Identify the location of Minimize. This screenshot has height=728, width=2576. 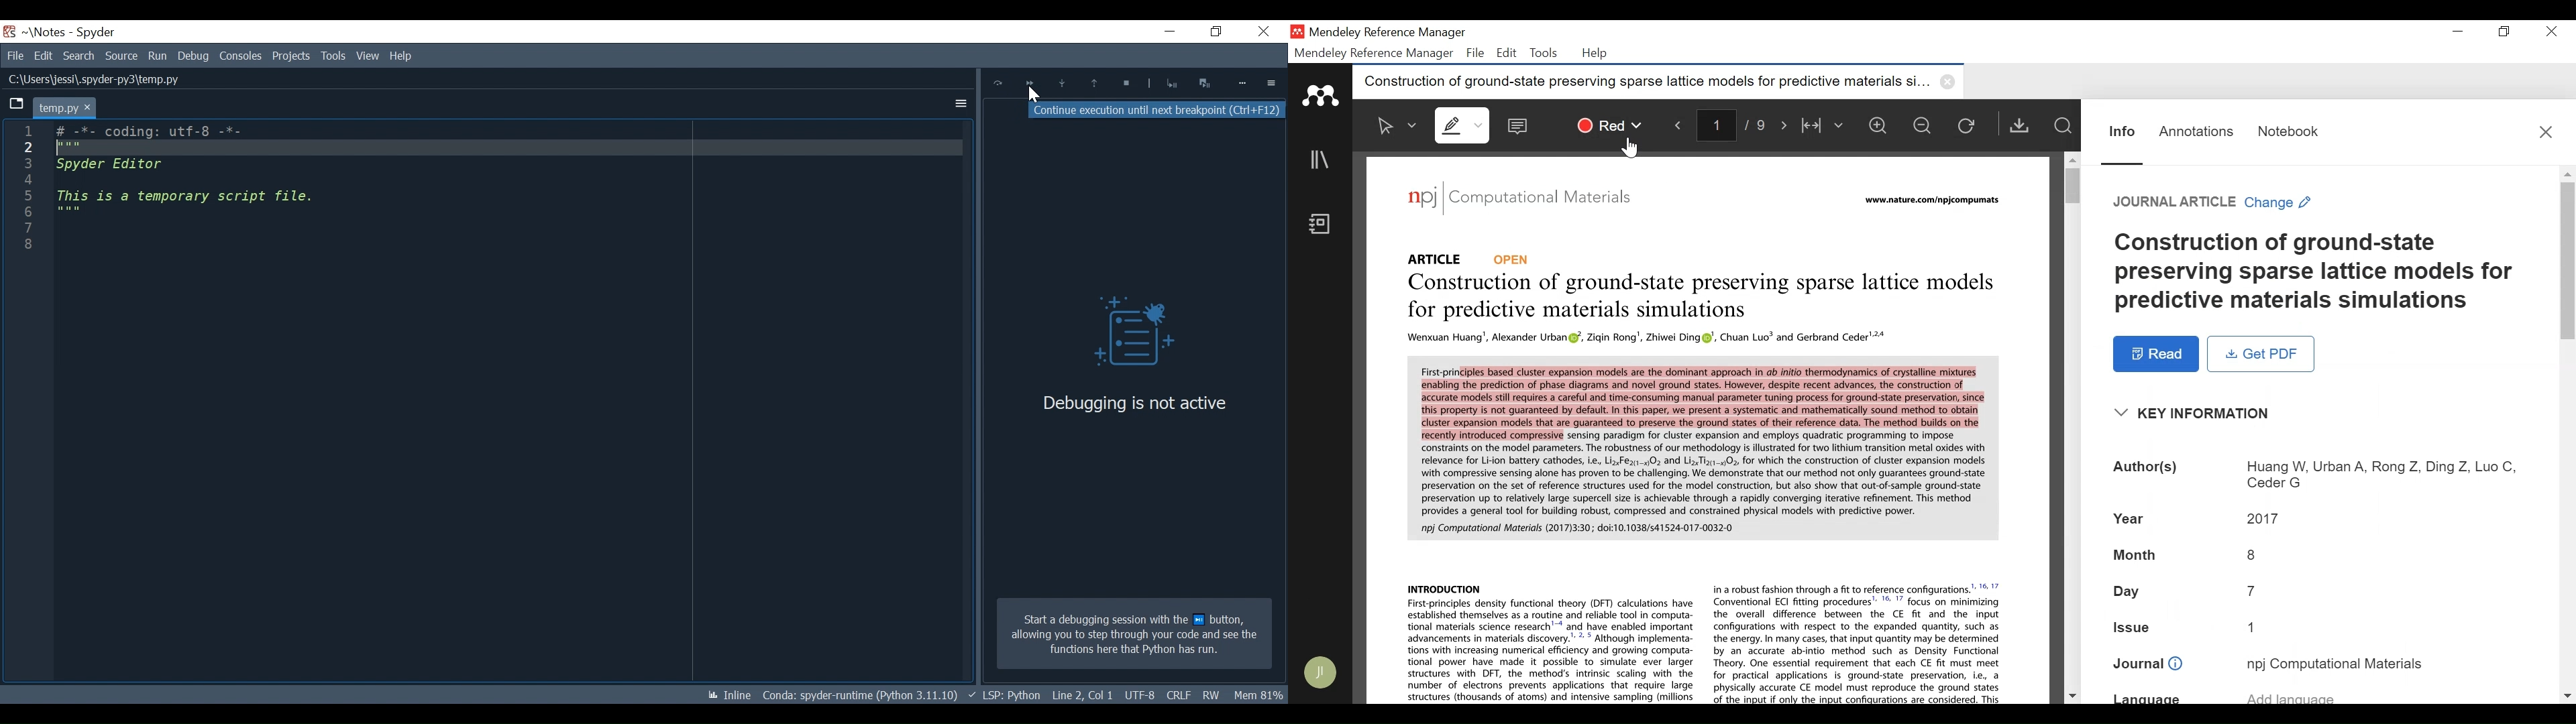
(1162, 33).